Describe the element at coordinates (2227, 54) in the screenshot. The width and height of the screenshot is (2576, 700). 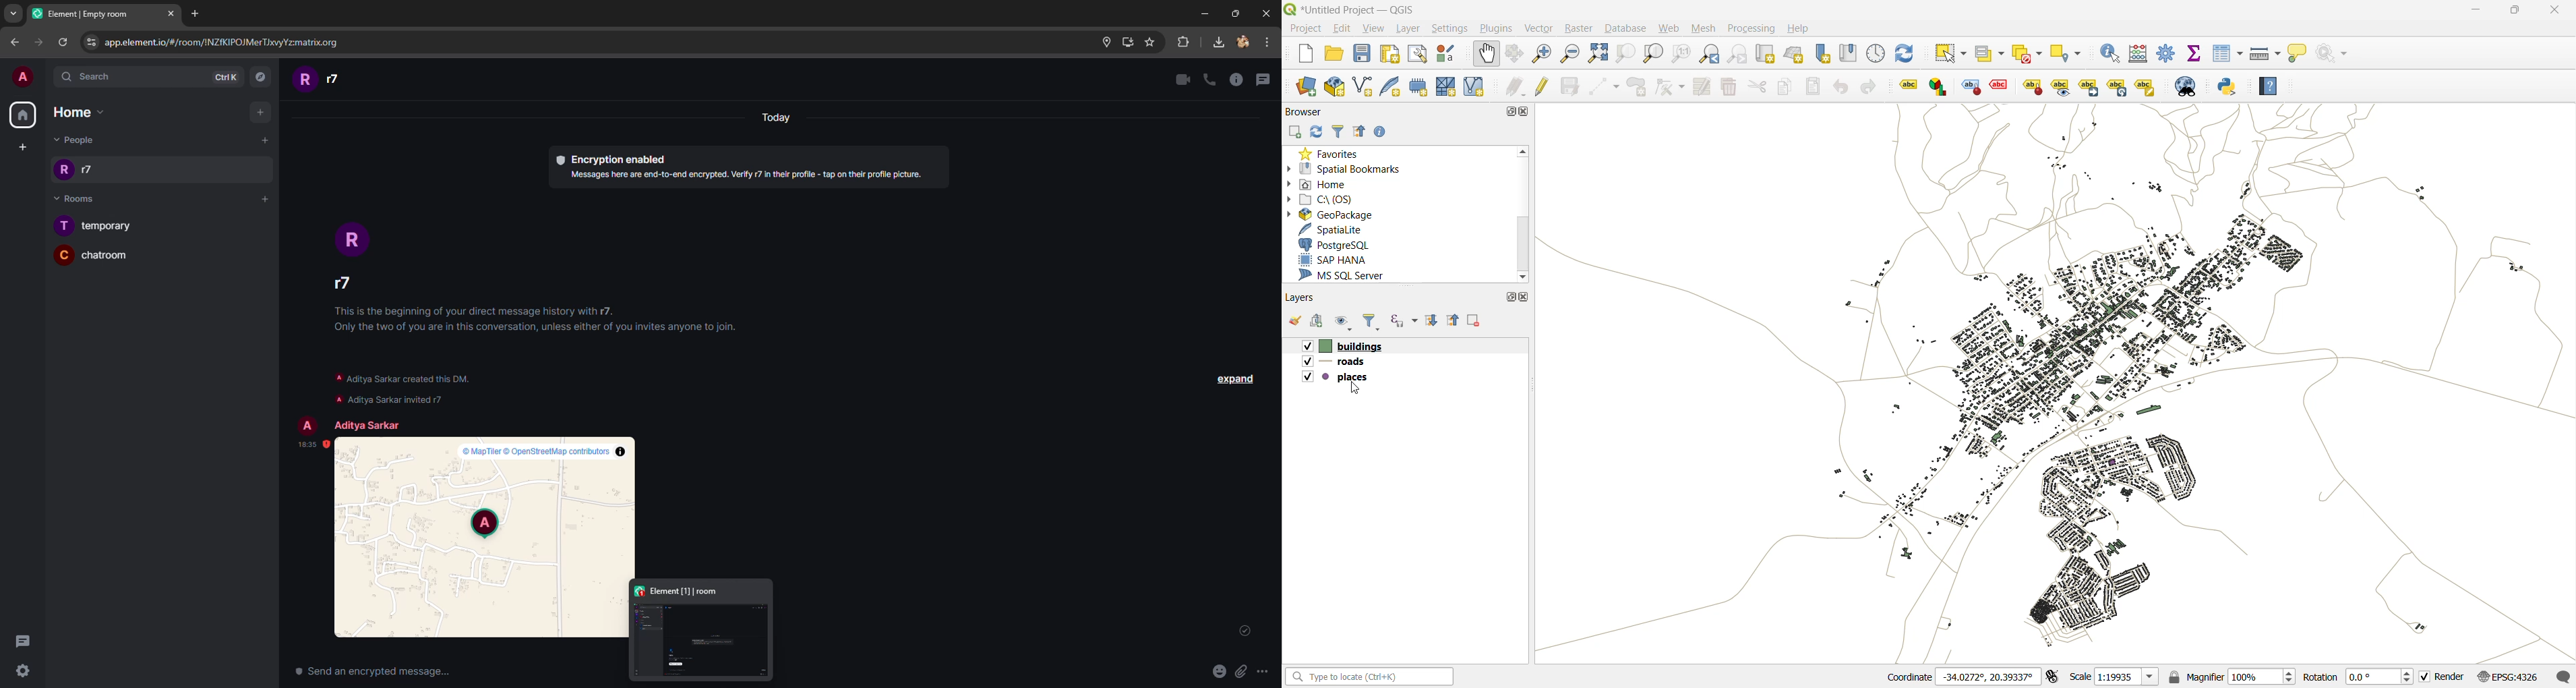
I see `attributes table` at that location.